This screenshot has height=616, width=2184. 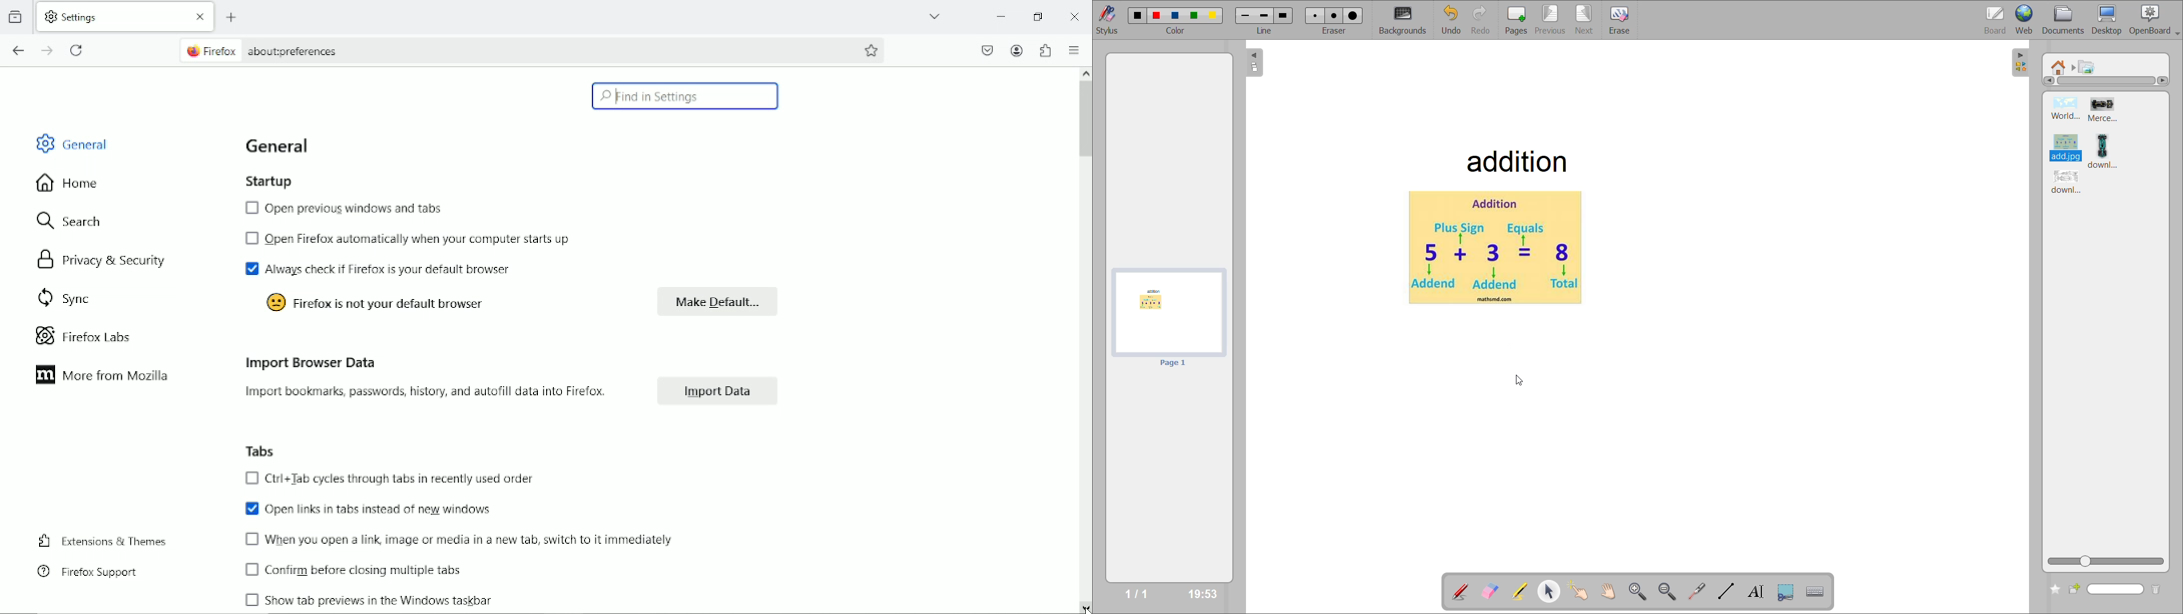 I want to click on make default, so click(x=720, y=302).